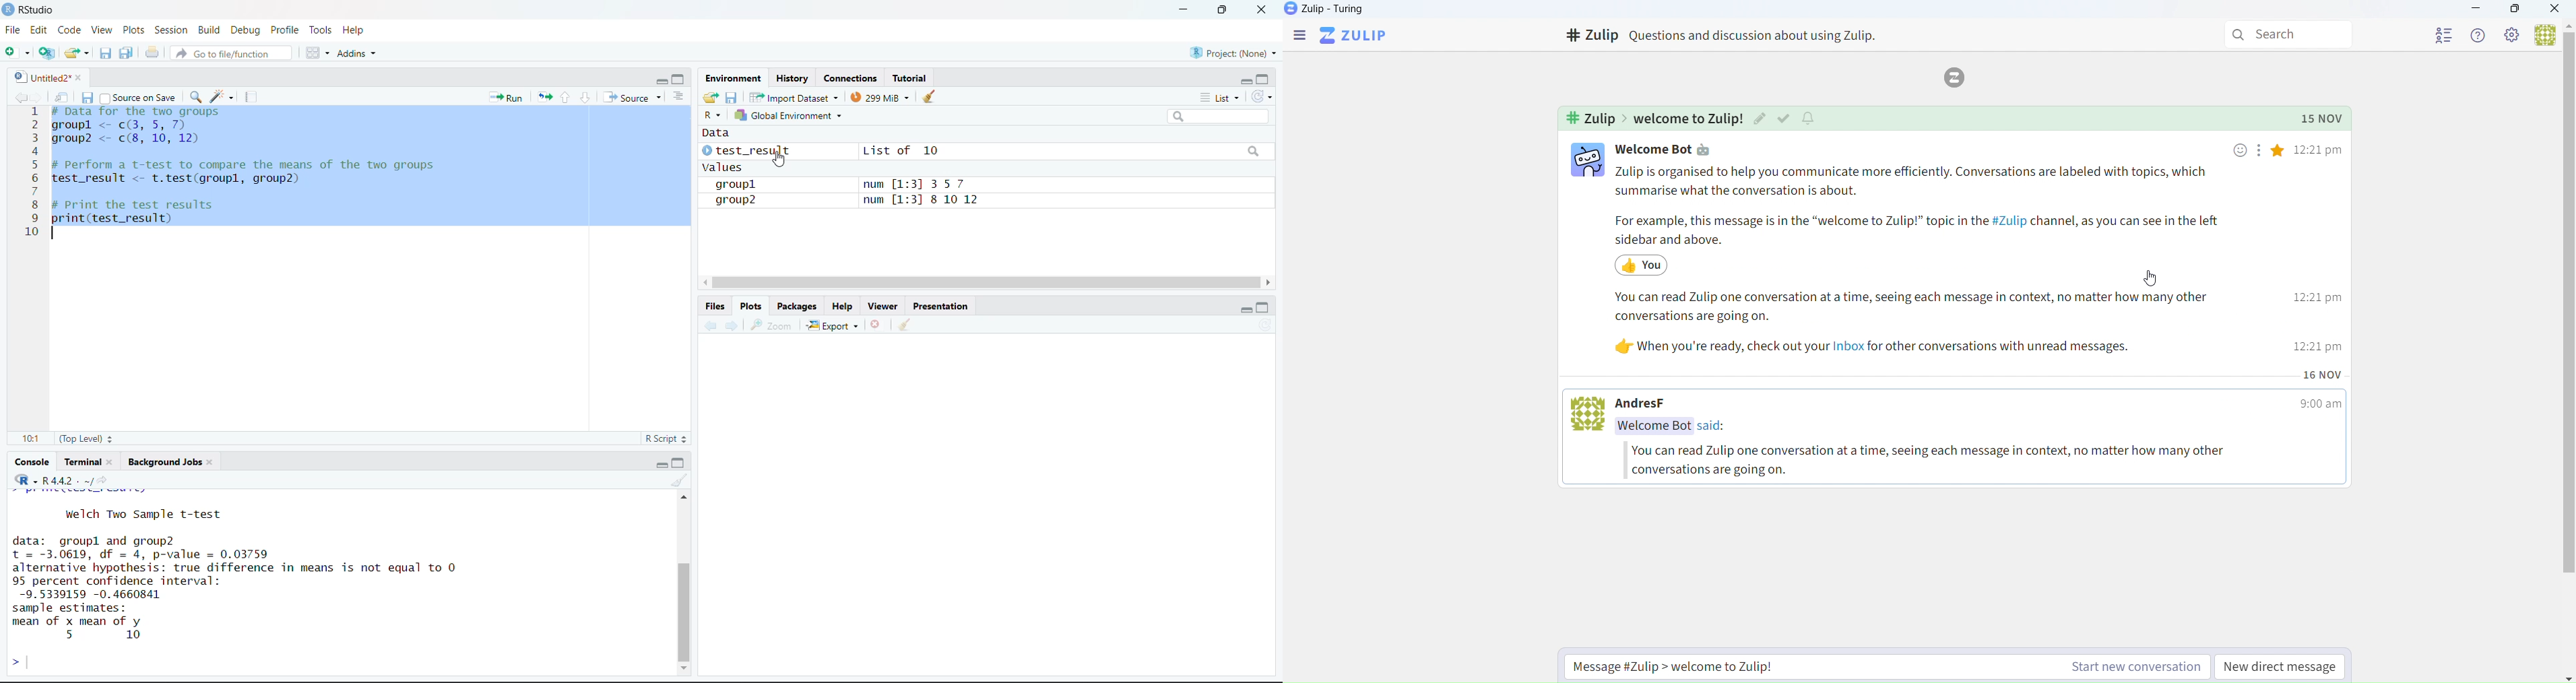  I want to click on go to next section/chunk, so click(586, 98).